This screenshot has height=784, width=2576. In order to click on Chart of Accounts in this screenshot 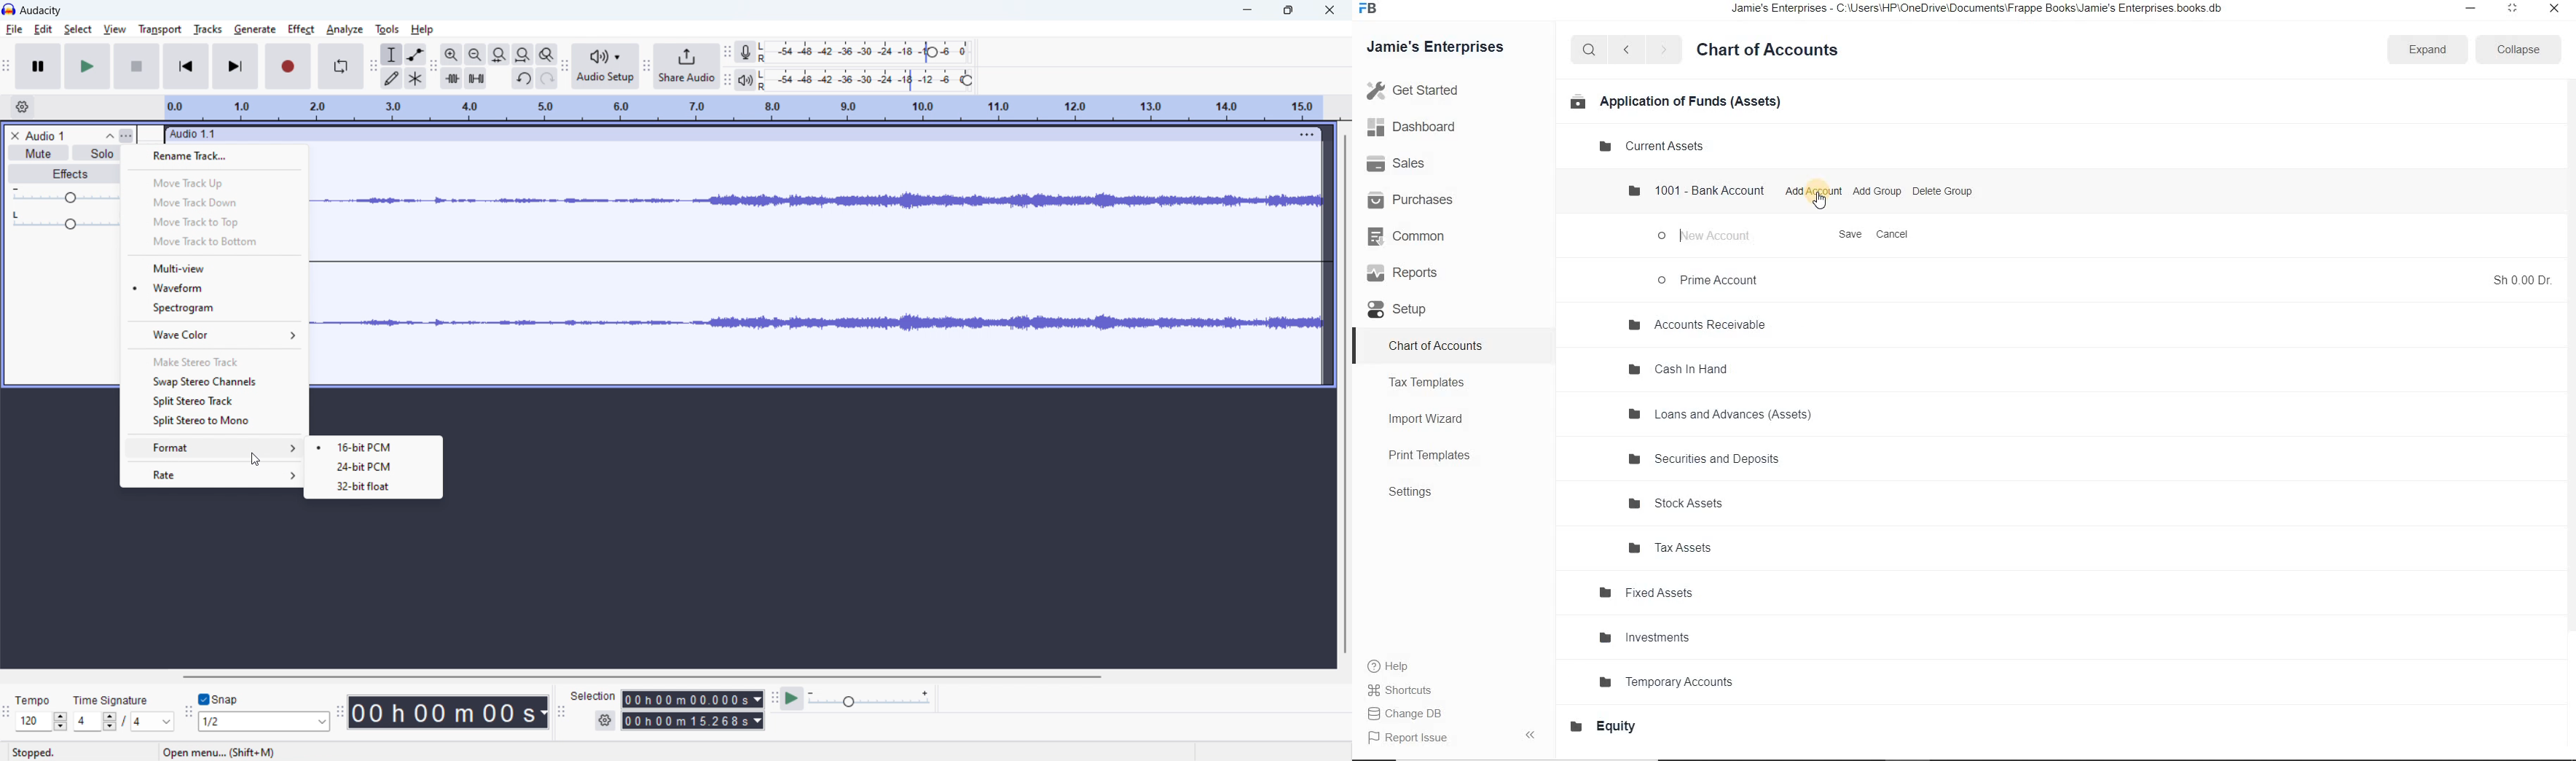, I will do `click(1773, 50)`.